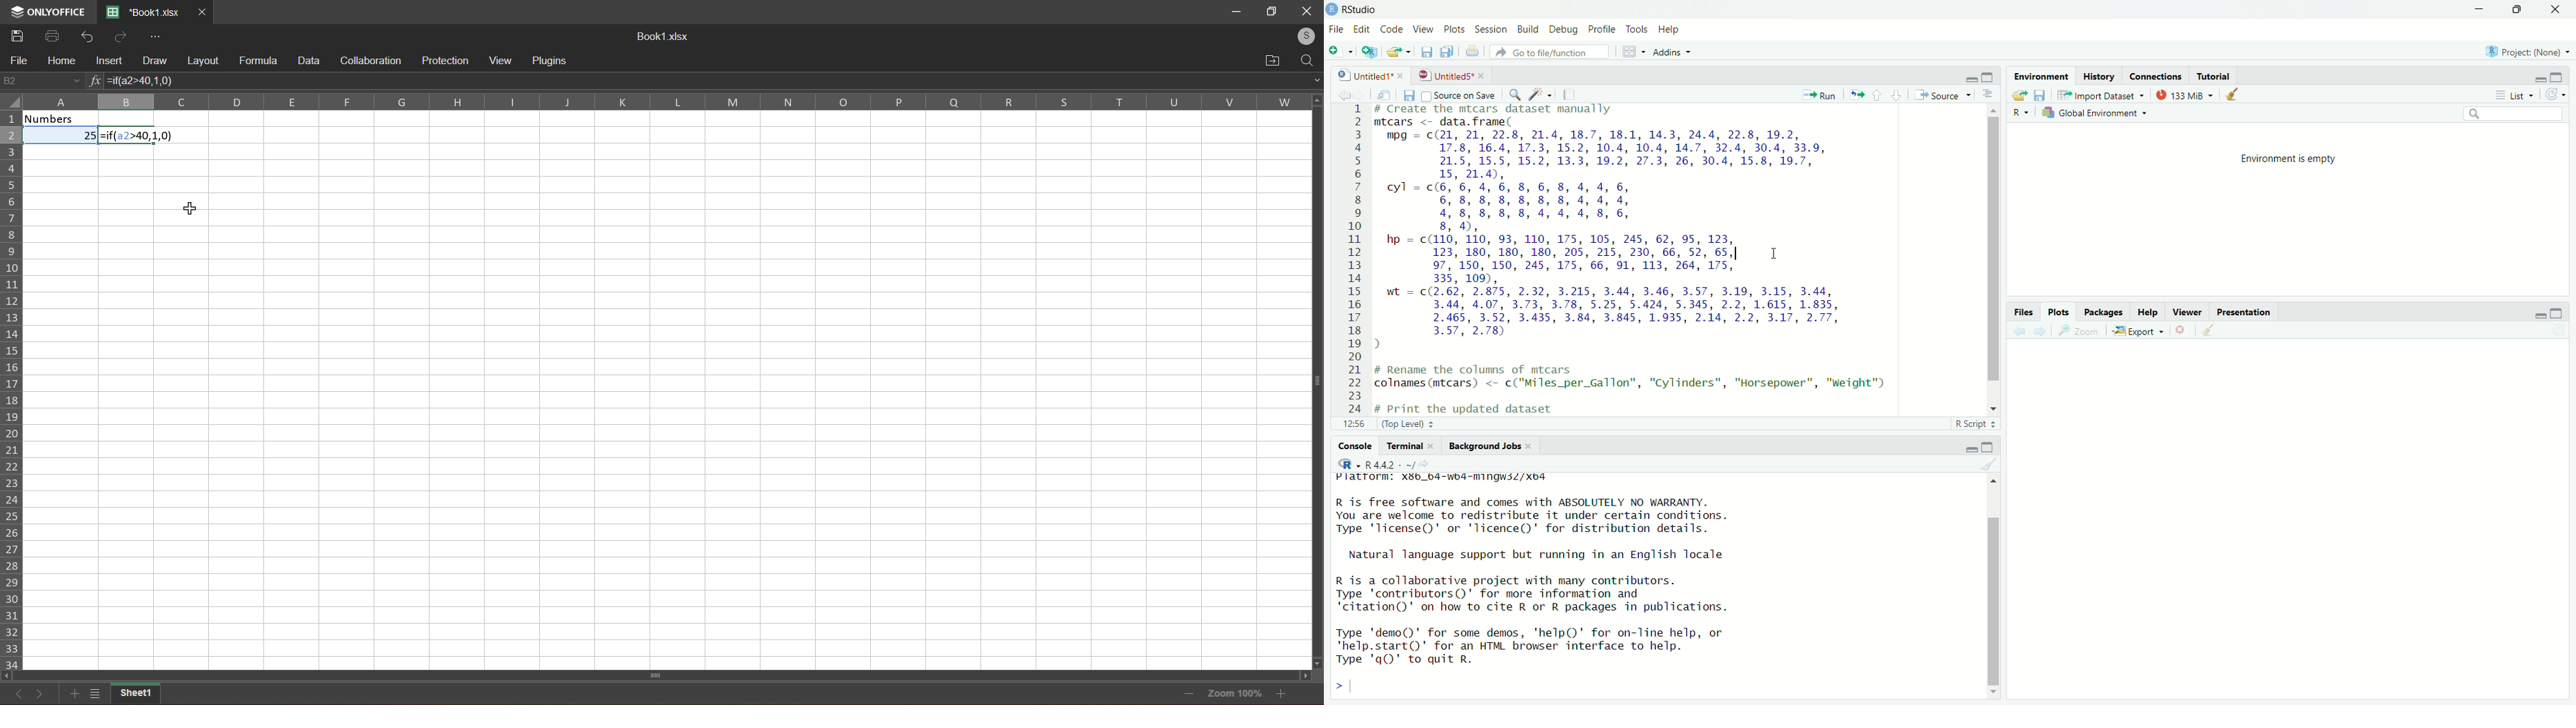 The height and width of the screenshot is (728, 2576). What do you see at coordinates (63, 128) in the screenshot?
I see `number` at bounding box center [63, 128].